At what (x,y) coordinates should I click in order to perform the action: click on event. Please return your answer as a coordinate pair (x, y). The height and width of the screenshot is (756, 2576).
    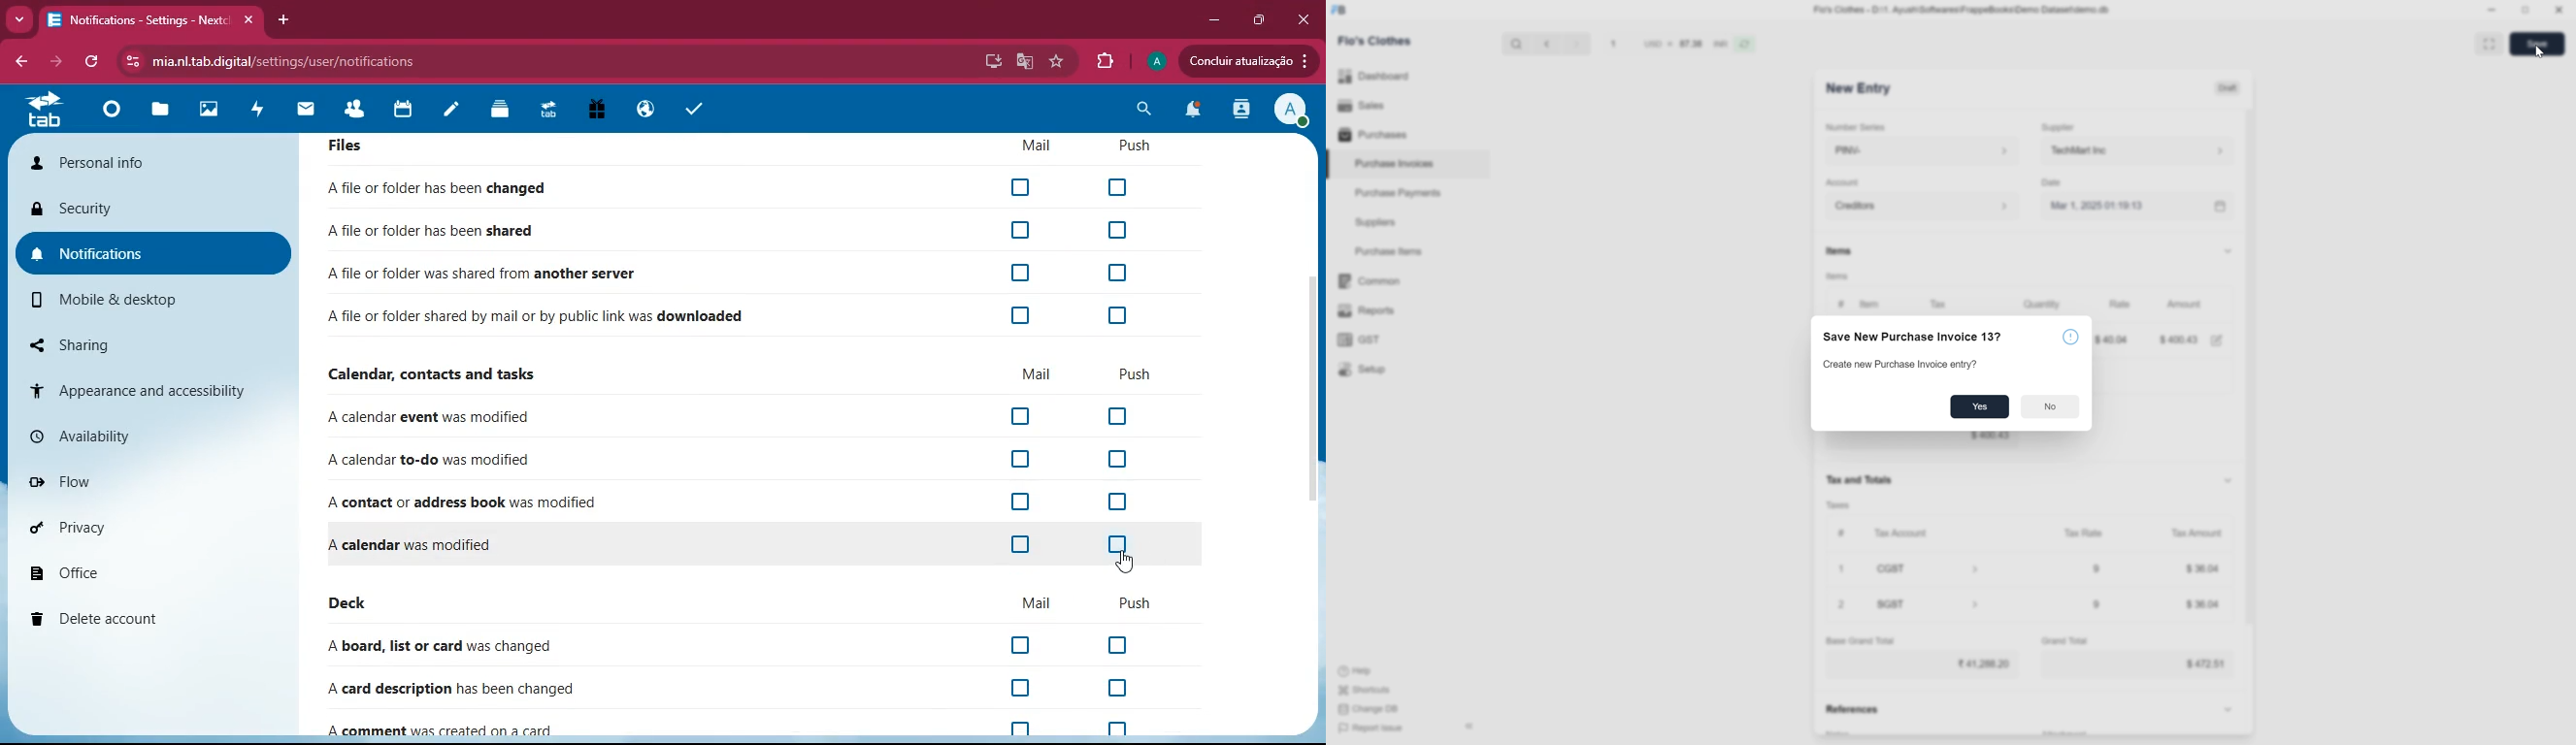
    Looking at the image, I should click on (527, 417).